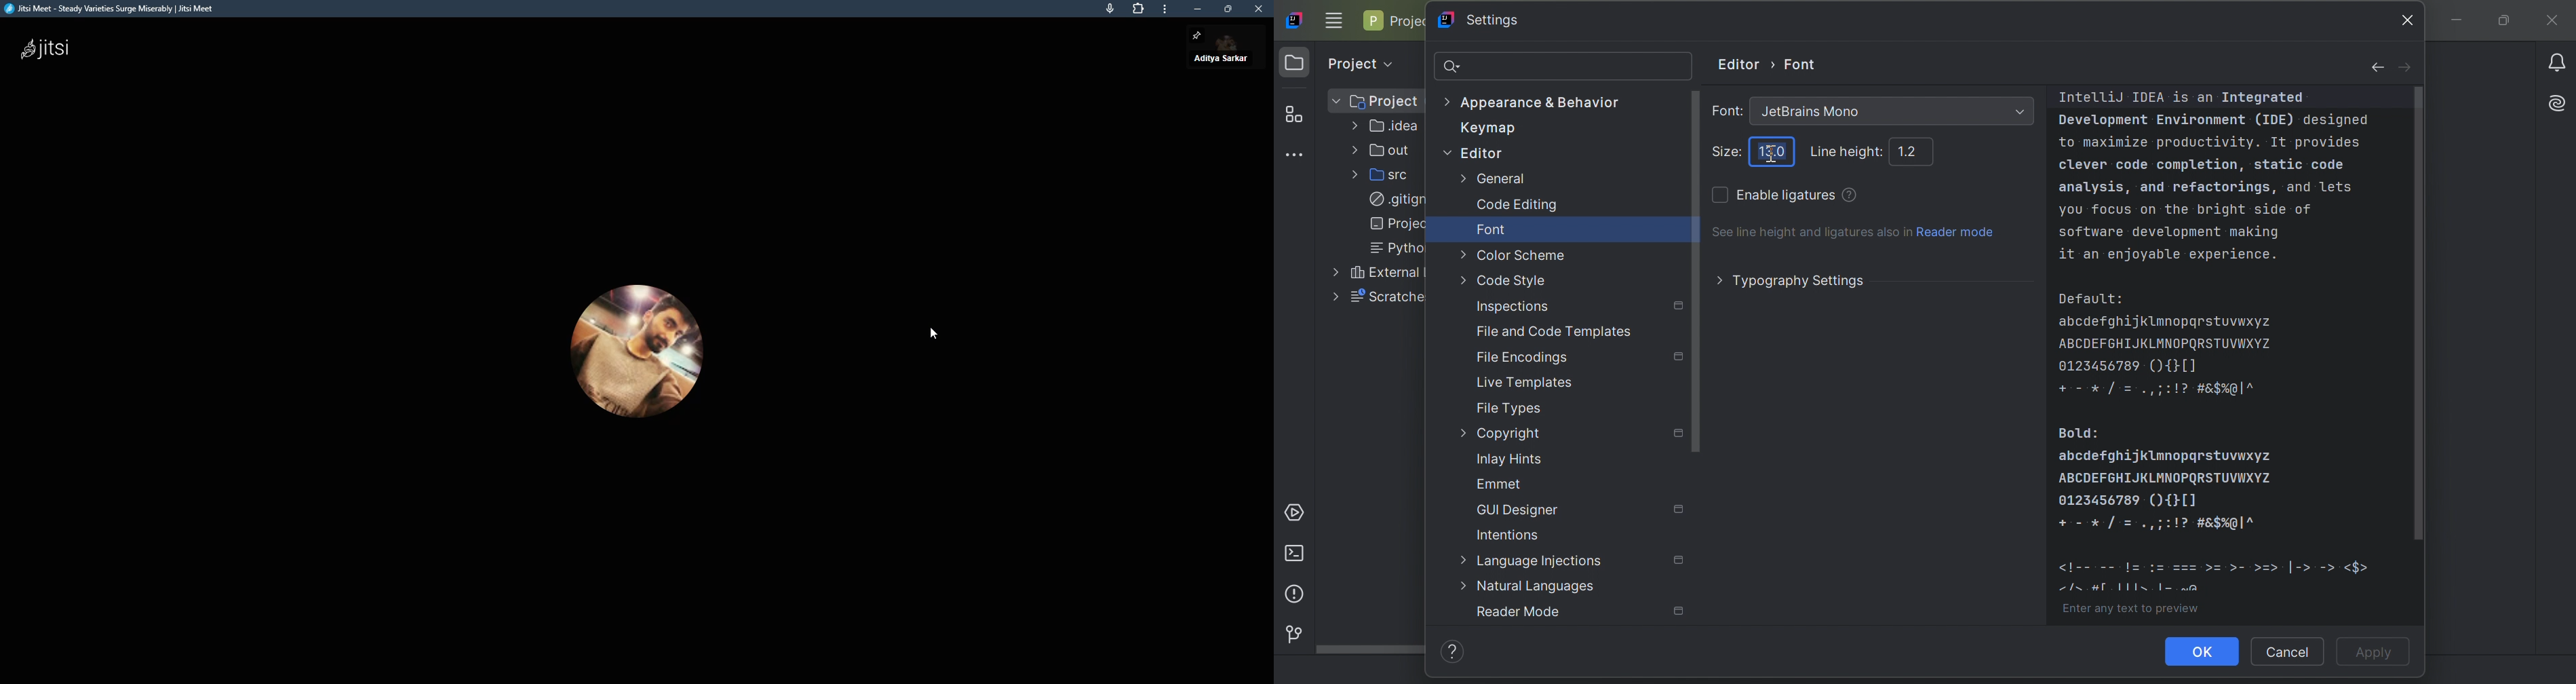  Describe the element at coordinates (1482, 130) in the screenshot. I see `Keymap` at that location.